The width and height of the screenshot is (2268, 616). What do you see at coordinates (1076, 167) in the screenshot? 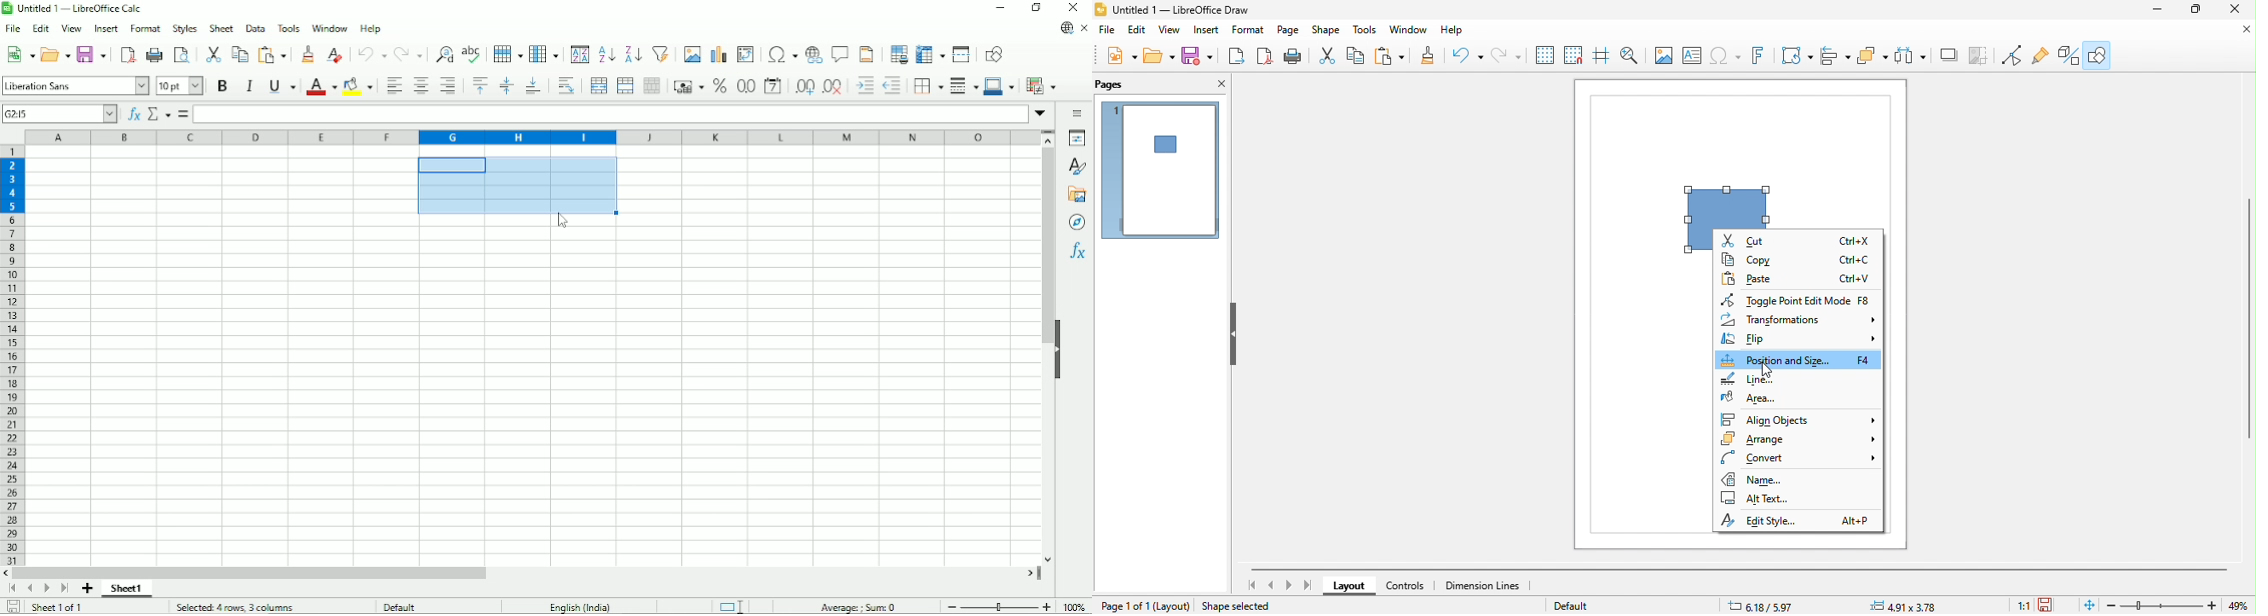
I see `Styles` at bounding box center [1076, 167].